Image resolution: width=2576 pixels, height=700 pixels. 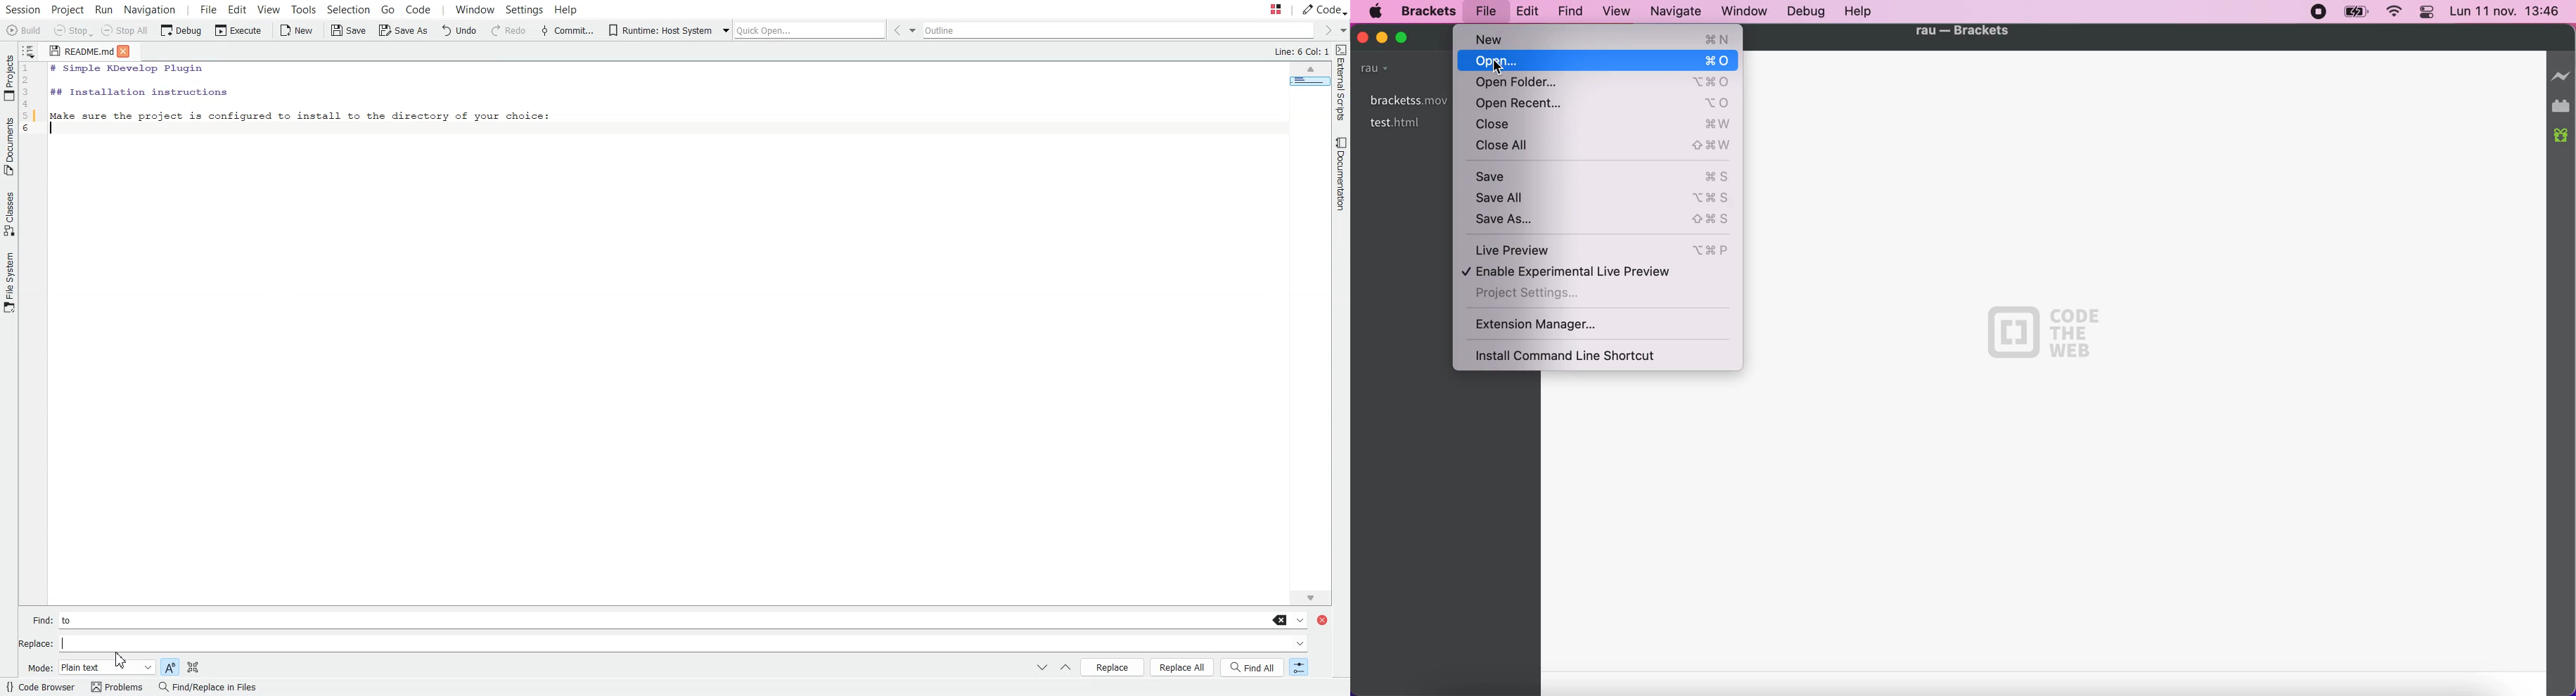 What do you see at coordinates (2562, 106) in the screenshot?
I see `extension manager` at bounding box center [2562, 106].